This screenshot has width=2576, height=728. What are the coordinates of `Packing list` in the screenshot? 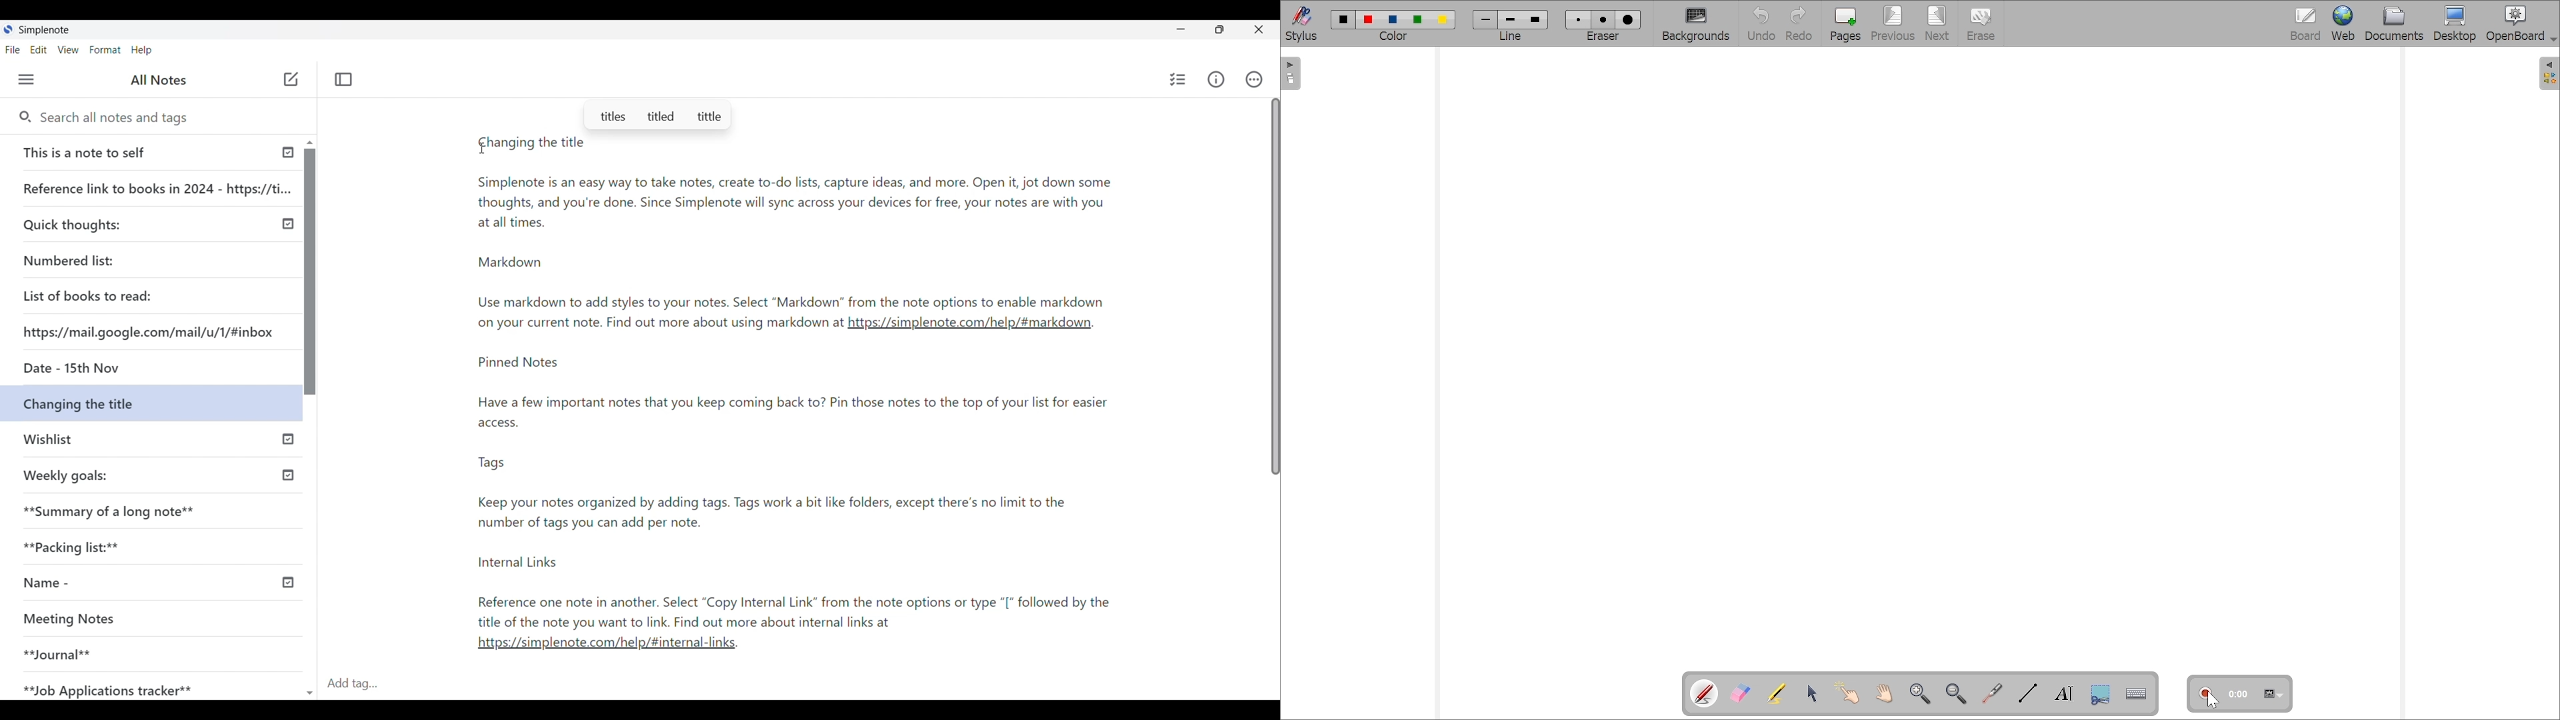 It's located at (69, 547).